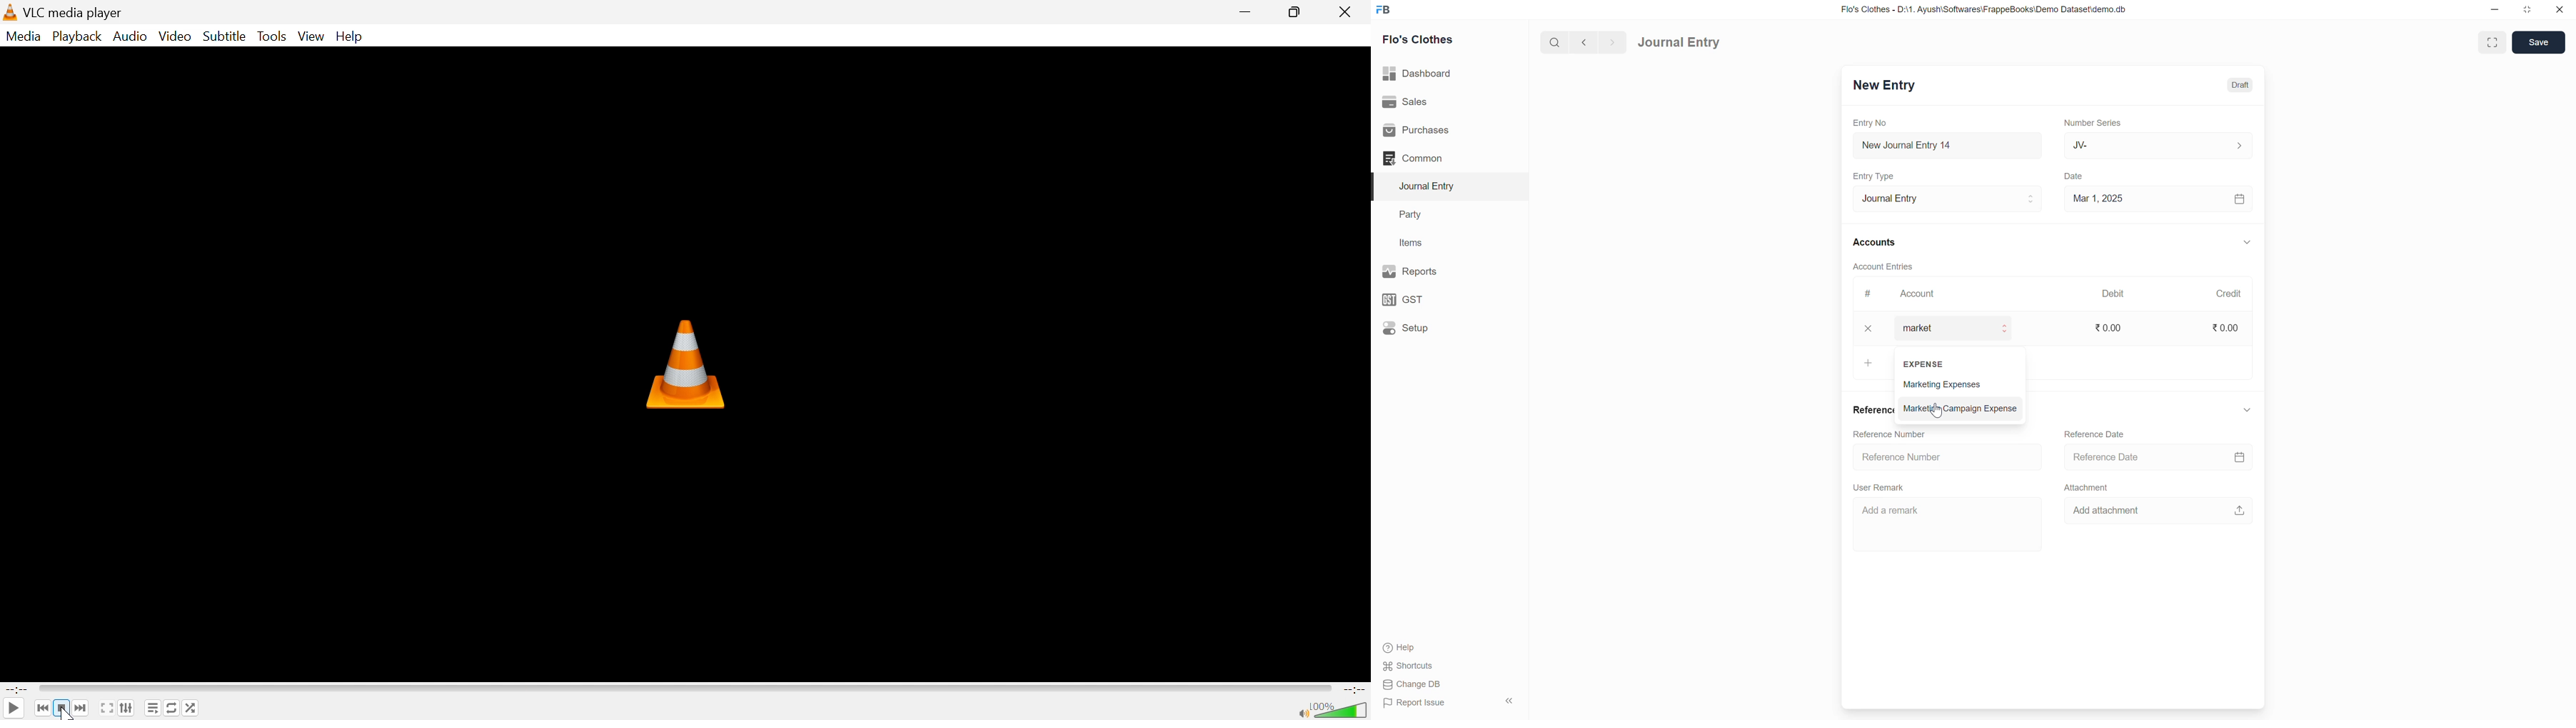 This screenshot has height=728, width=2576. Describe the element at coordinates (1404, 300) in the screenshot. I see `GST` at that location.